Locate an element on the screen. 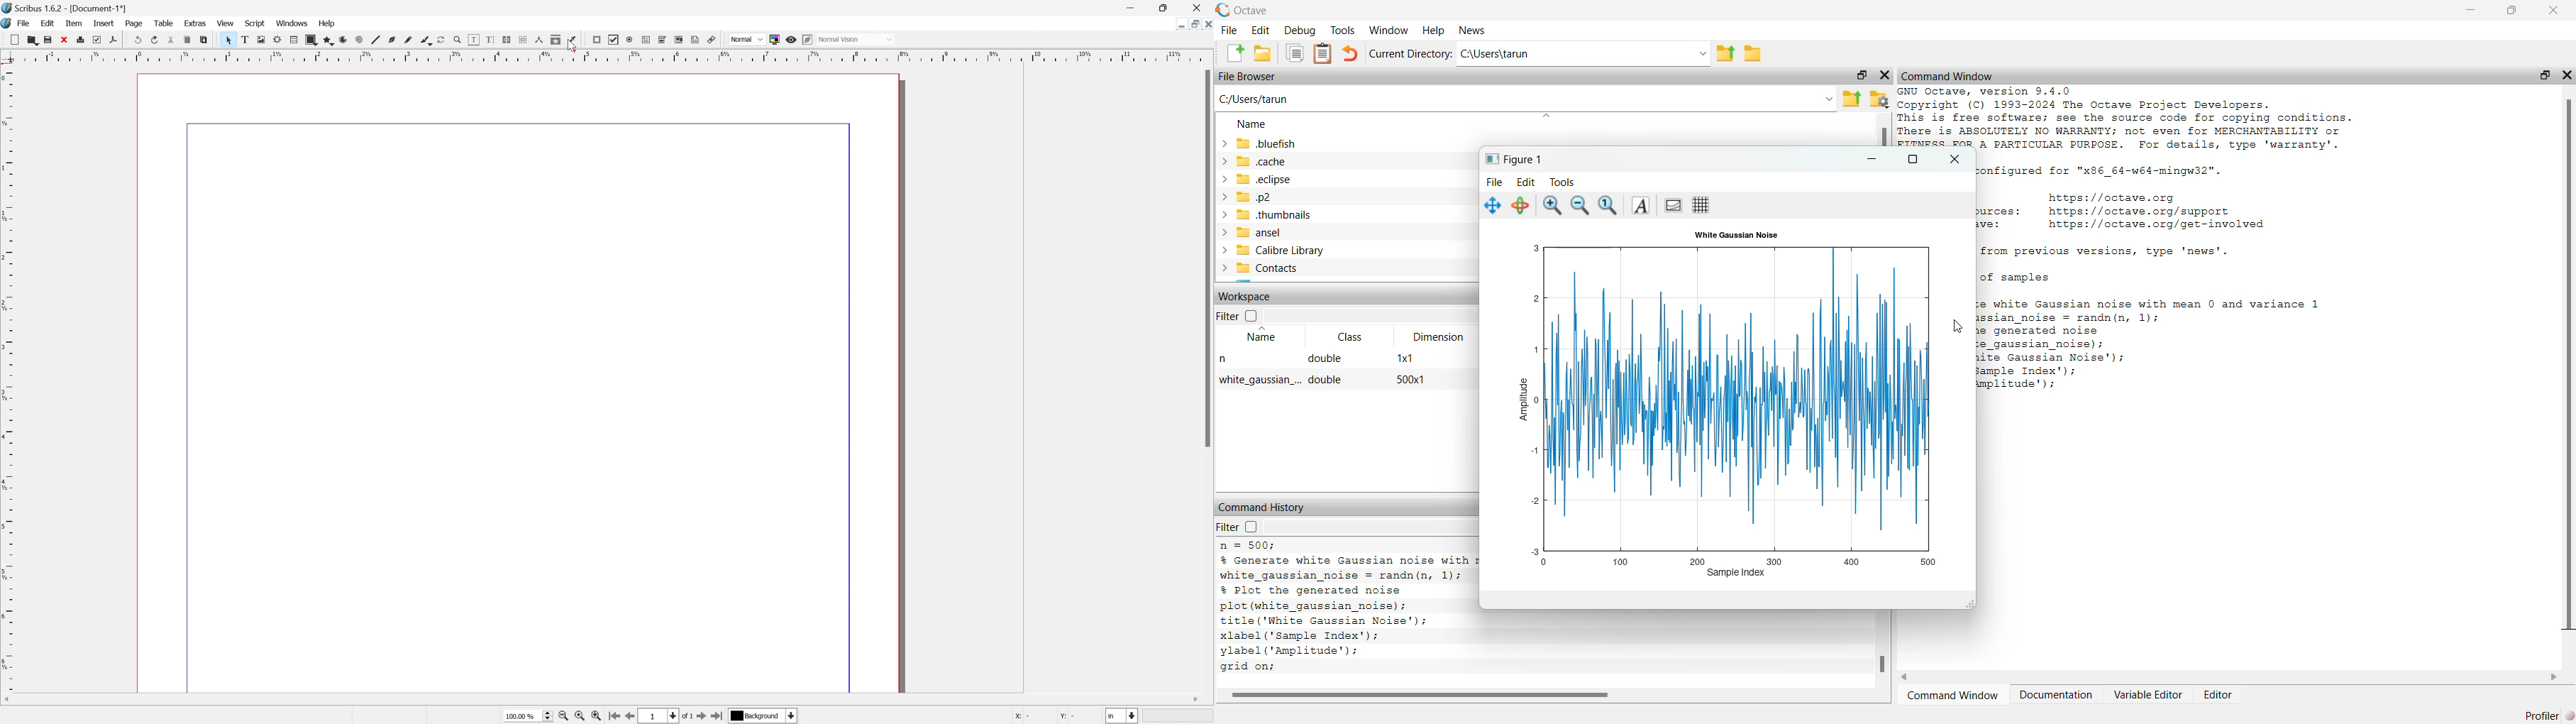  Text annotation is located at coordinates (695, 39).